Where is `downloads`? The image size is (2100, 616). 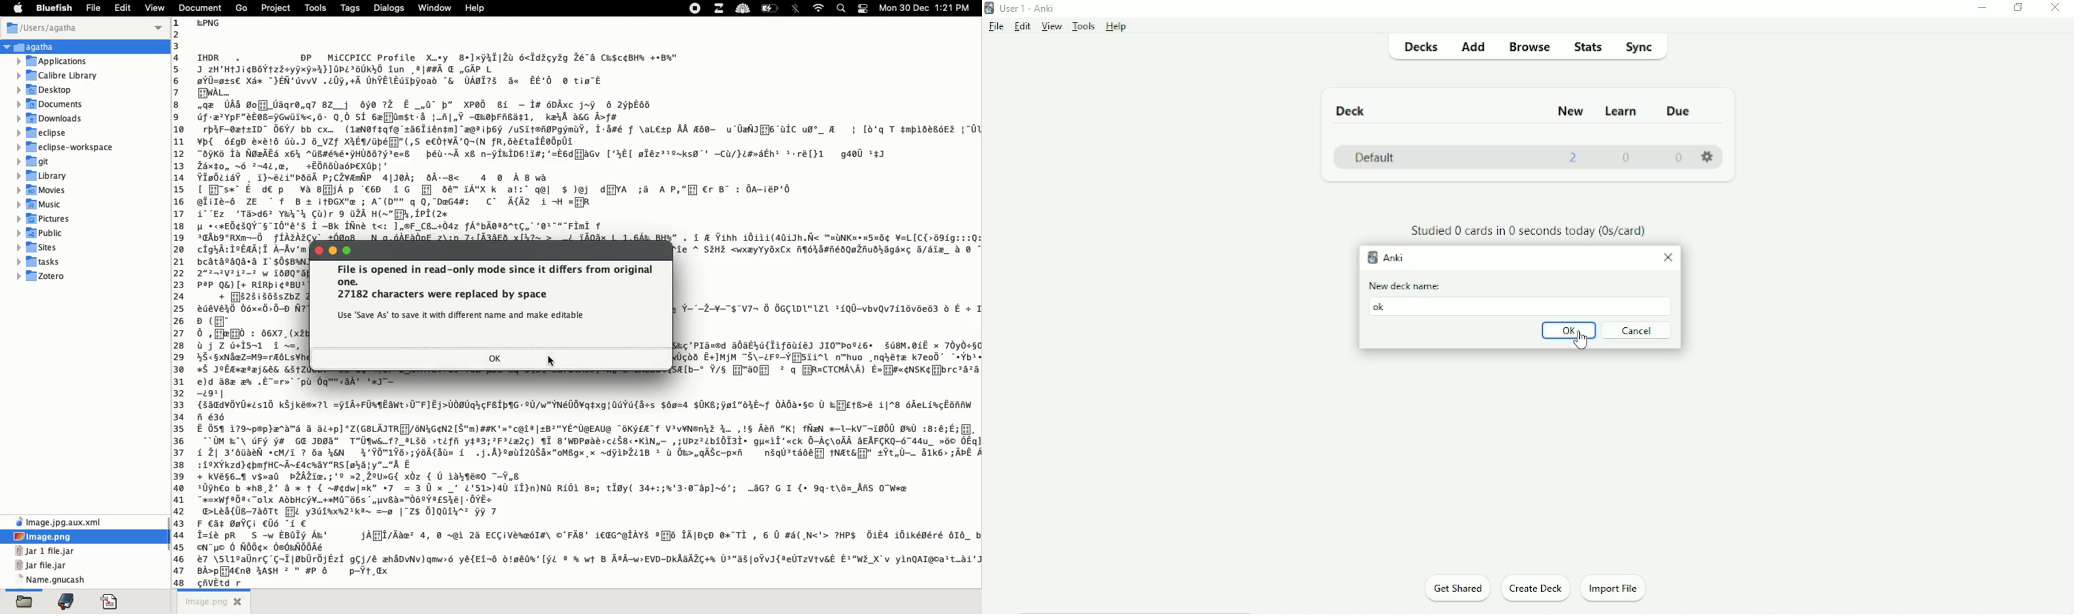
downloads is located at coordinates (52, 118).